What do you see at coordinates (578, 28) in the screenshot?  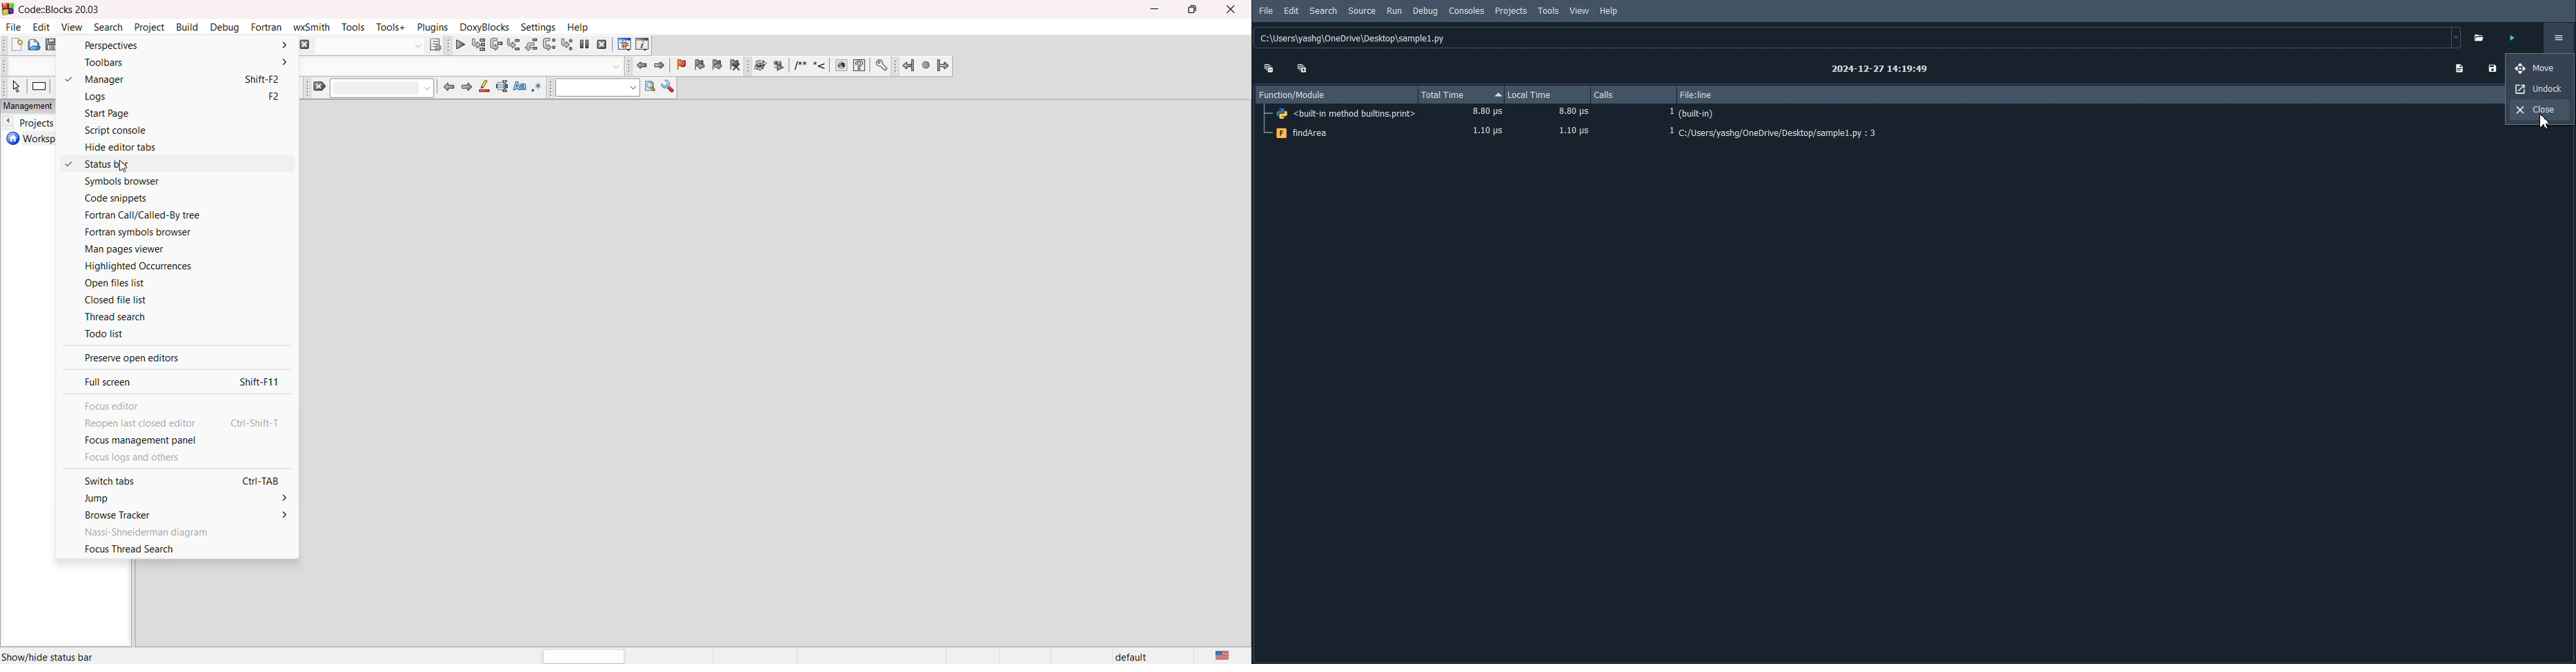 I see `help` at bounding box center [578, 28].